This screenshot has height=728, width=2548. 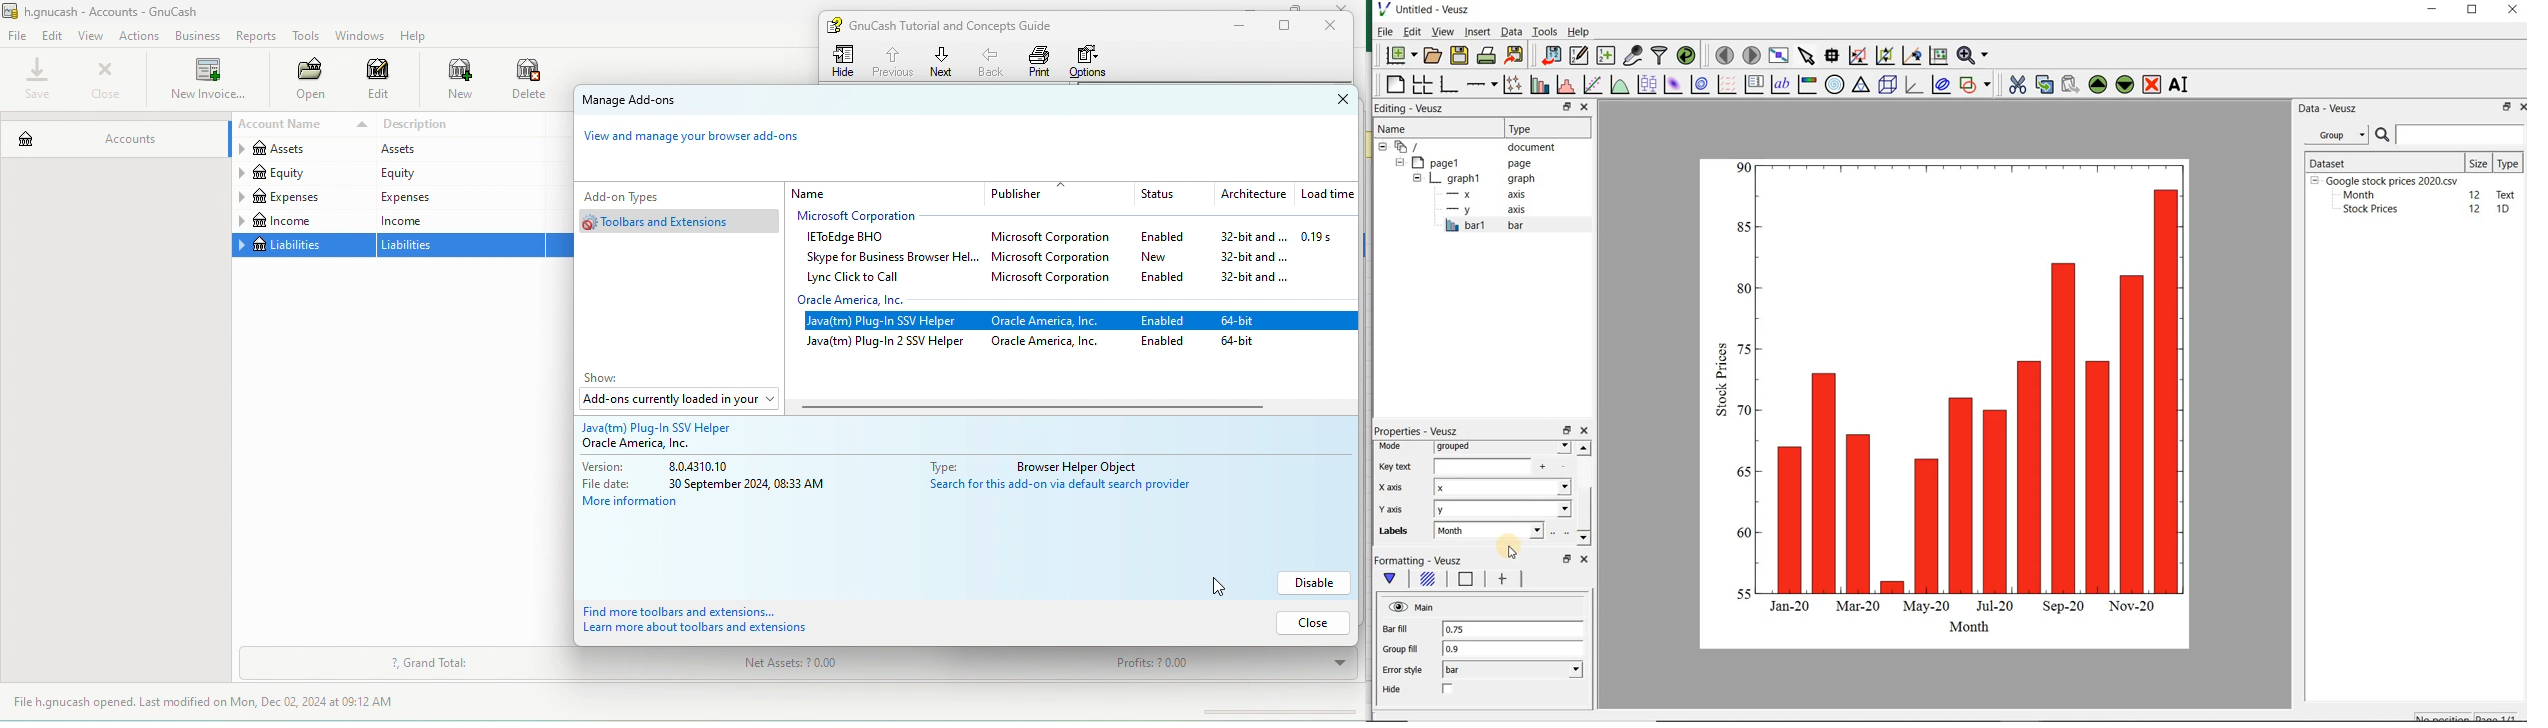 What do you see at coordinates (1255, 279) in the screenshot?
I see `32 bit and` at bounding box center [1255, 279].